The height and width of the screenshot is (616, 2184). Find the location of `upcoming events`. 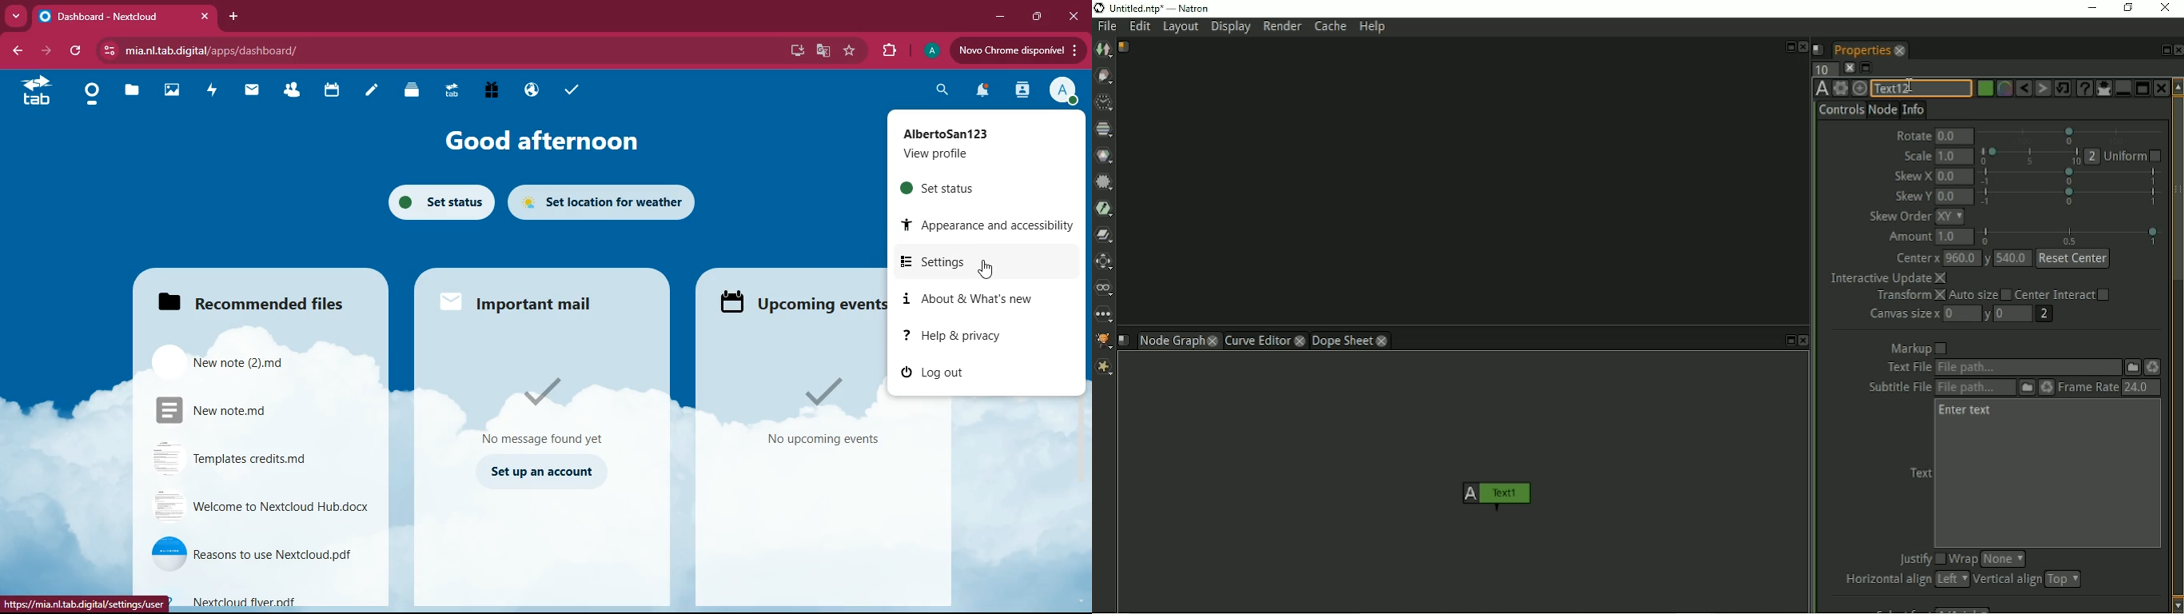

upcoming events is located at coordinates (799, 304).